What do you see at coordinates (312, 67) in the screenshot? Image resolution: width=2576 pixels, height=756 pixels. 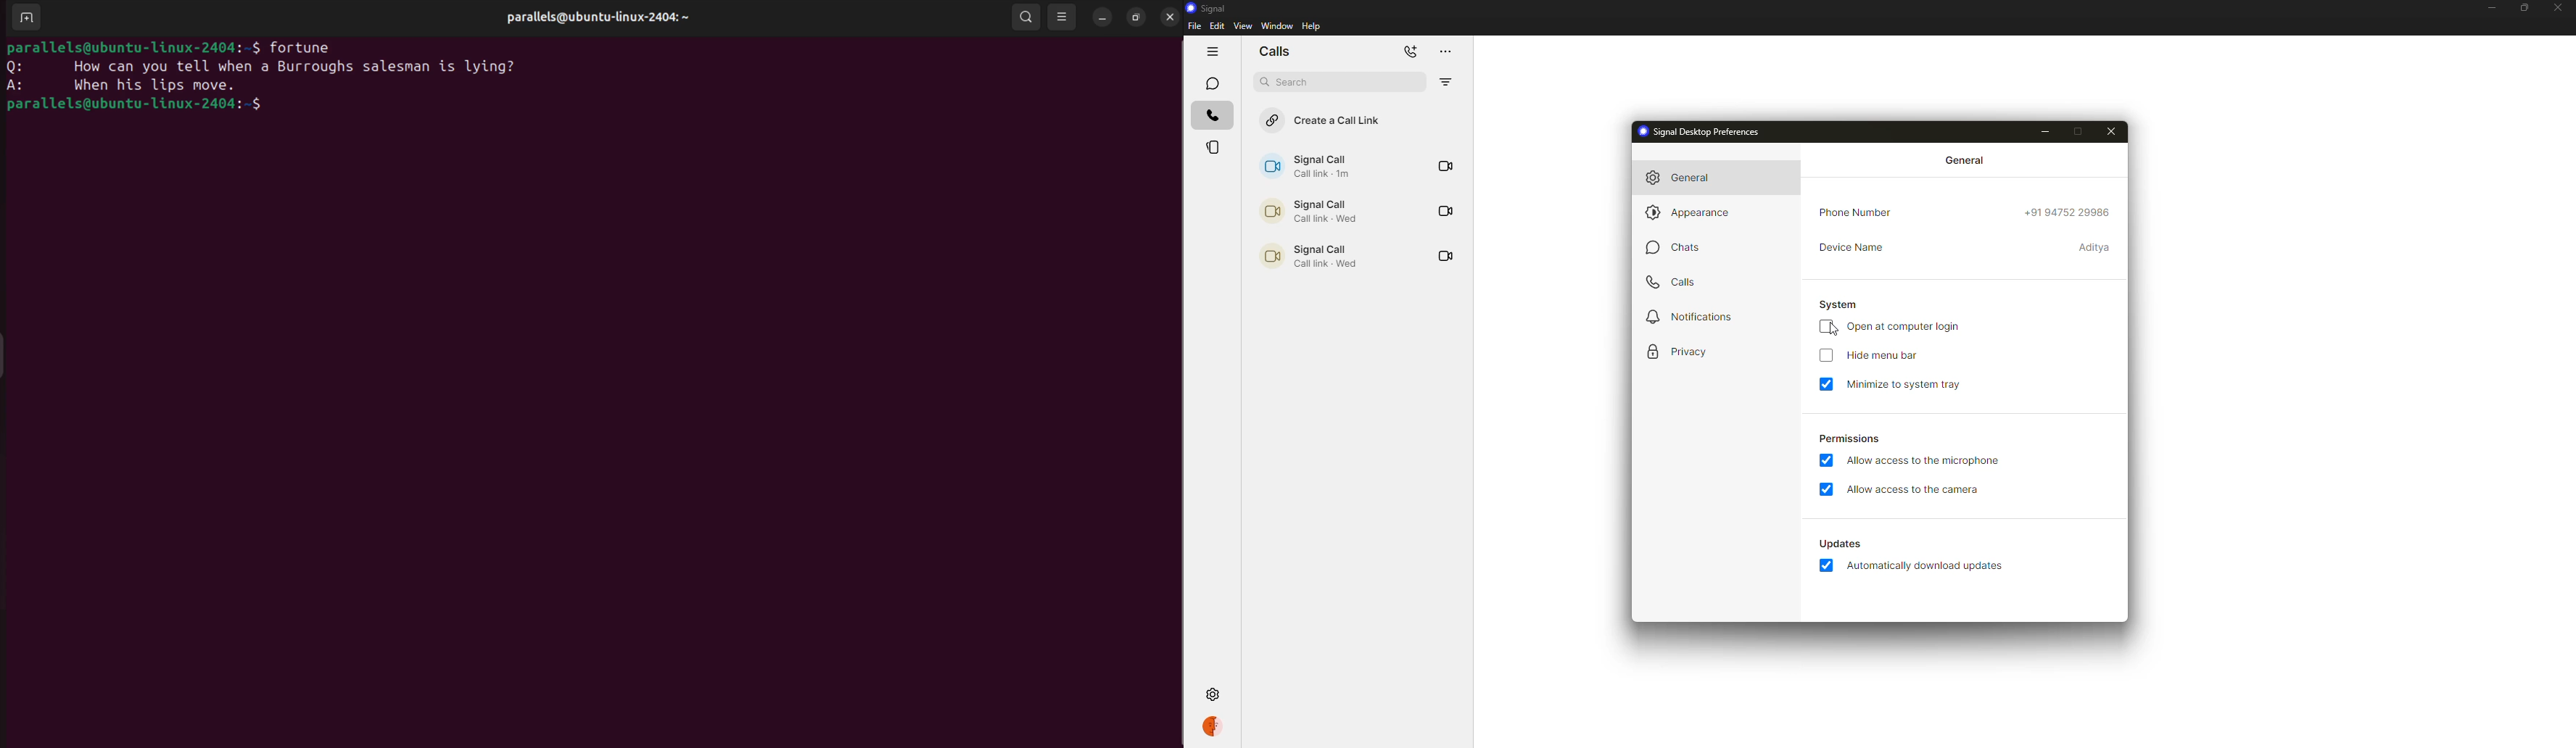 I see `how can you tell when a burrgoughs salesman is lying` at bounding box center [312, 67].